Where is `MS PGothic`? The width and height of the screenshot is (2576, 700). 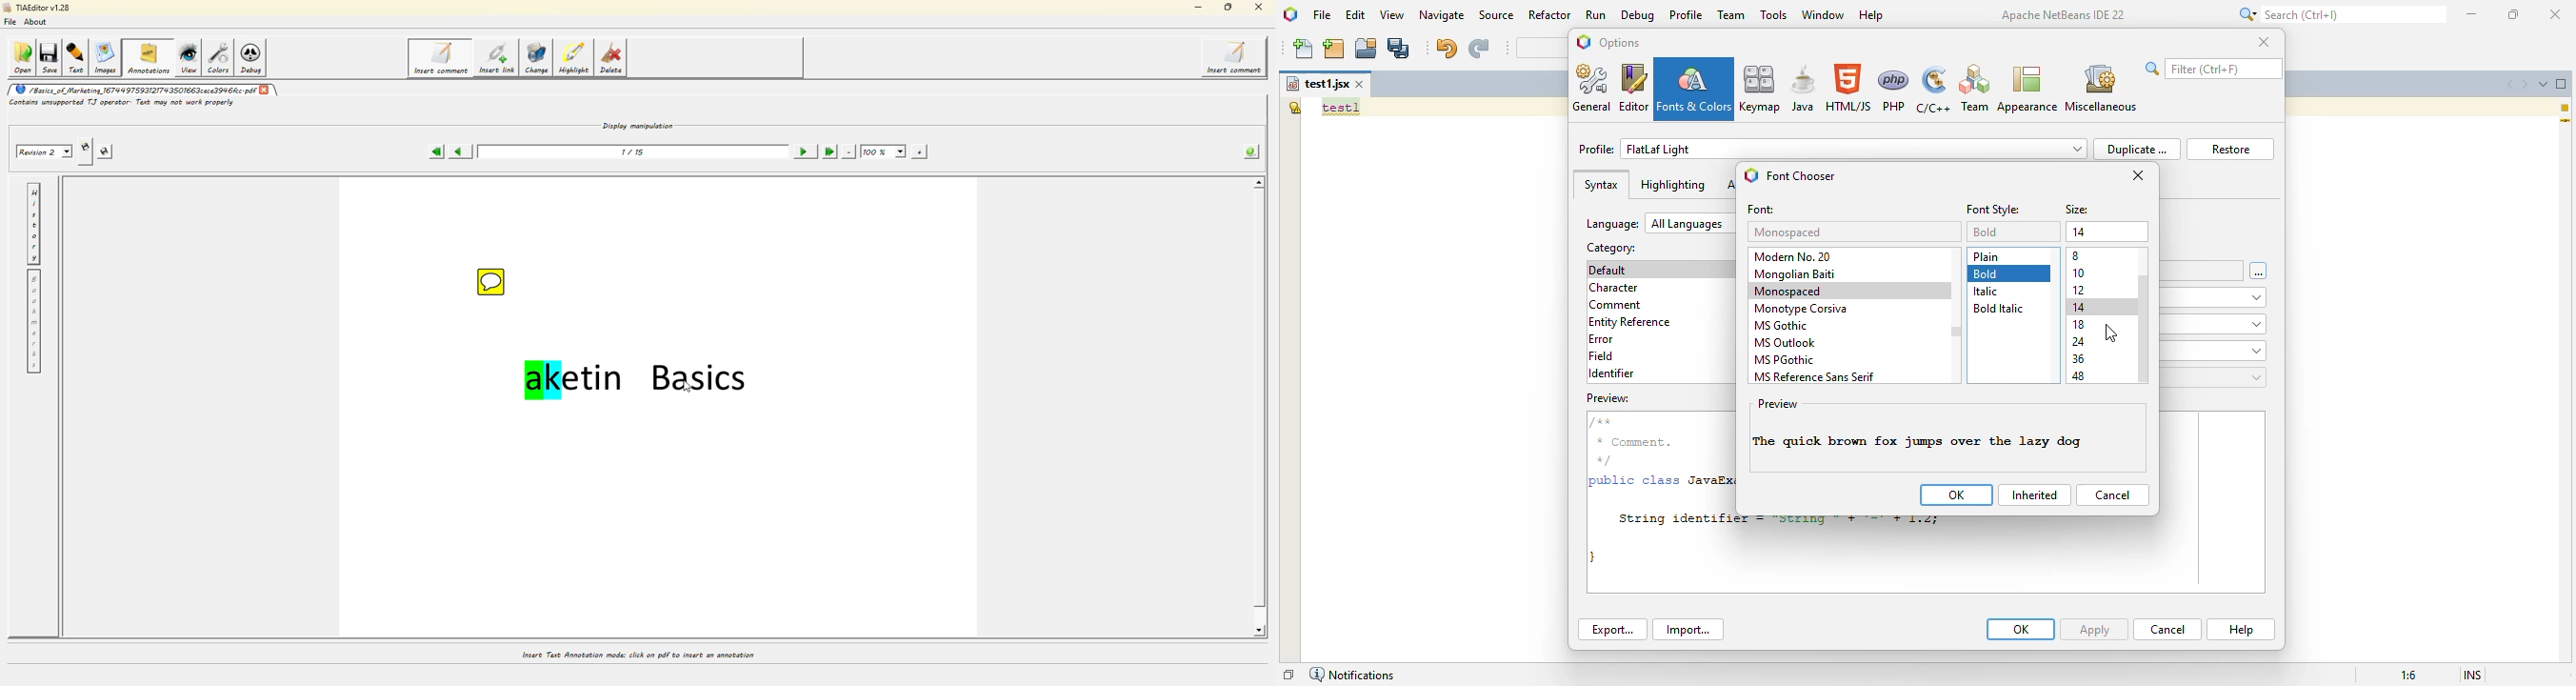 MS PGothic is located at coordinates (1786, 360).